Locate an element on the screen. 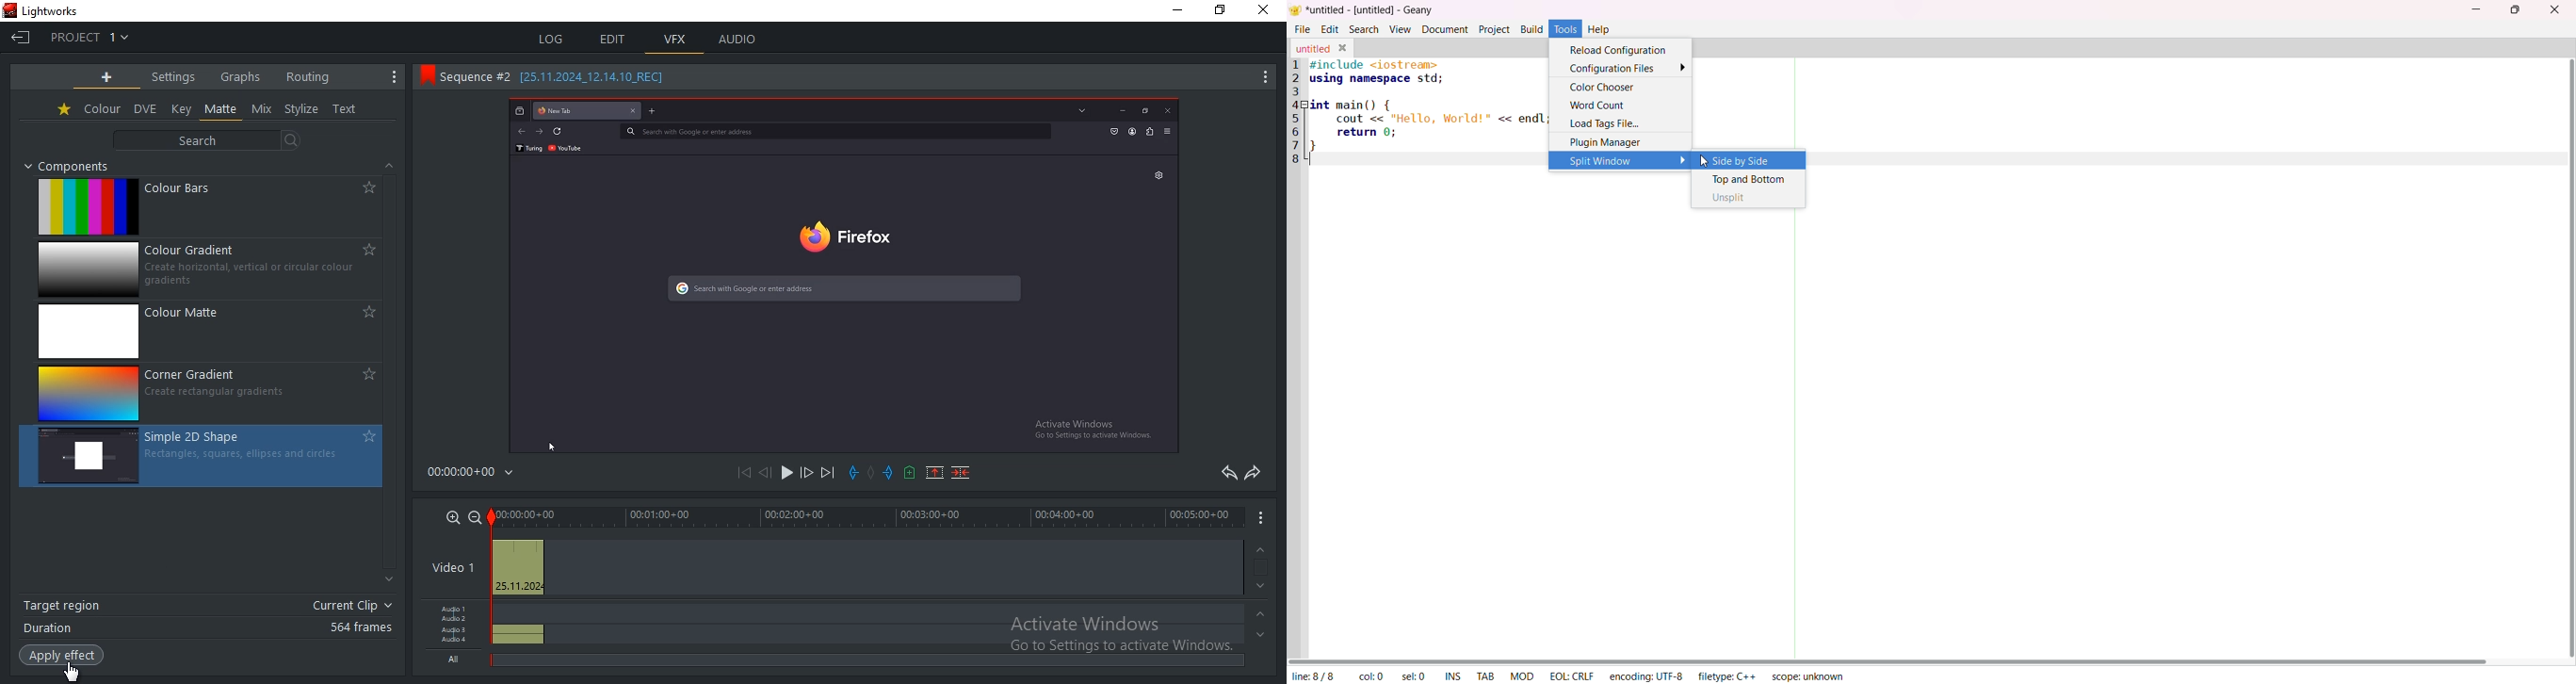  more options is located at coordinates (1262, 80).